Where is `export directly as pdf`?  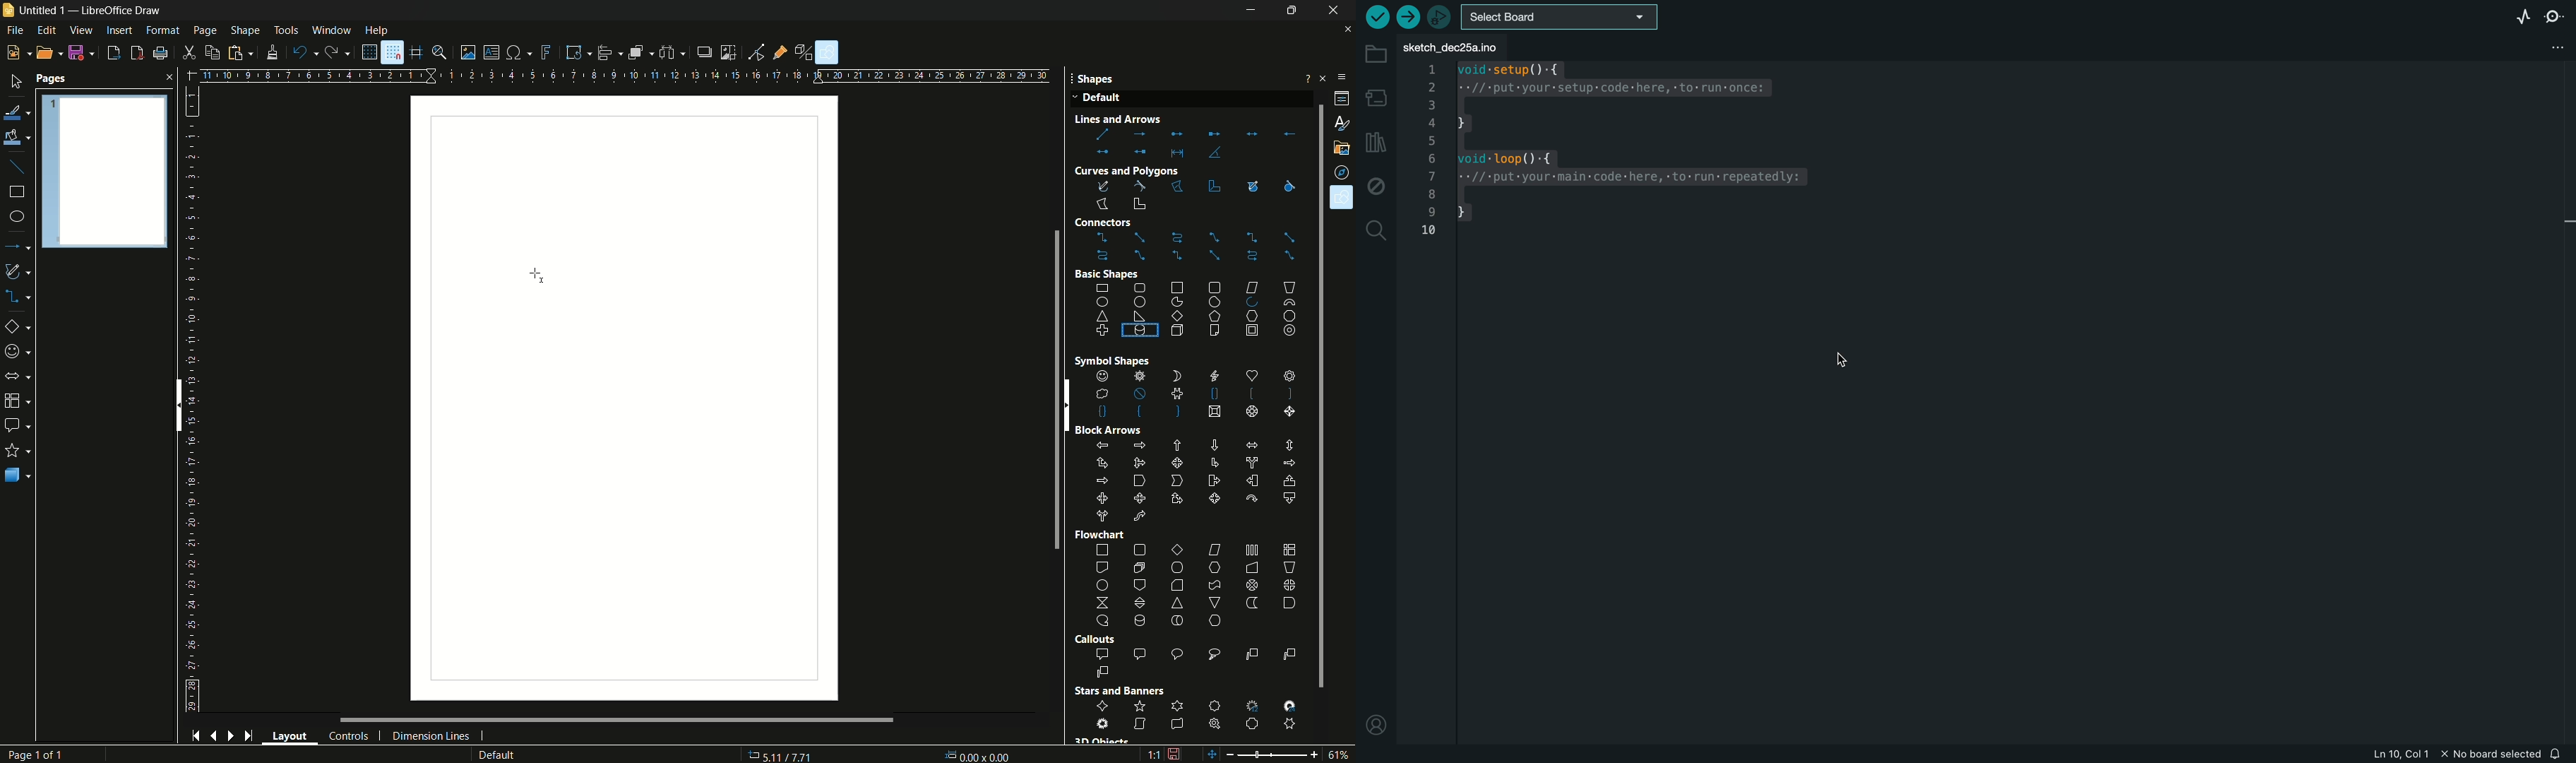 export directly as pdf is located at coordinates (137, 52).